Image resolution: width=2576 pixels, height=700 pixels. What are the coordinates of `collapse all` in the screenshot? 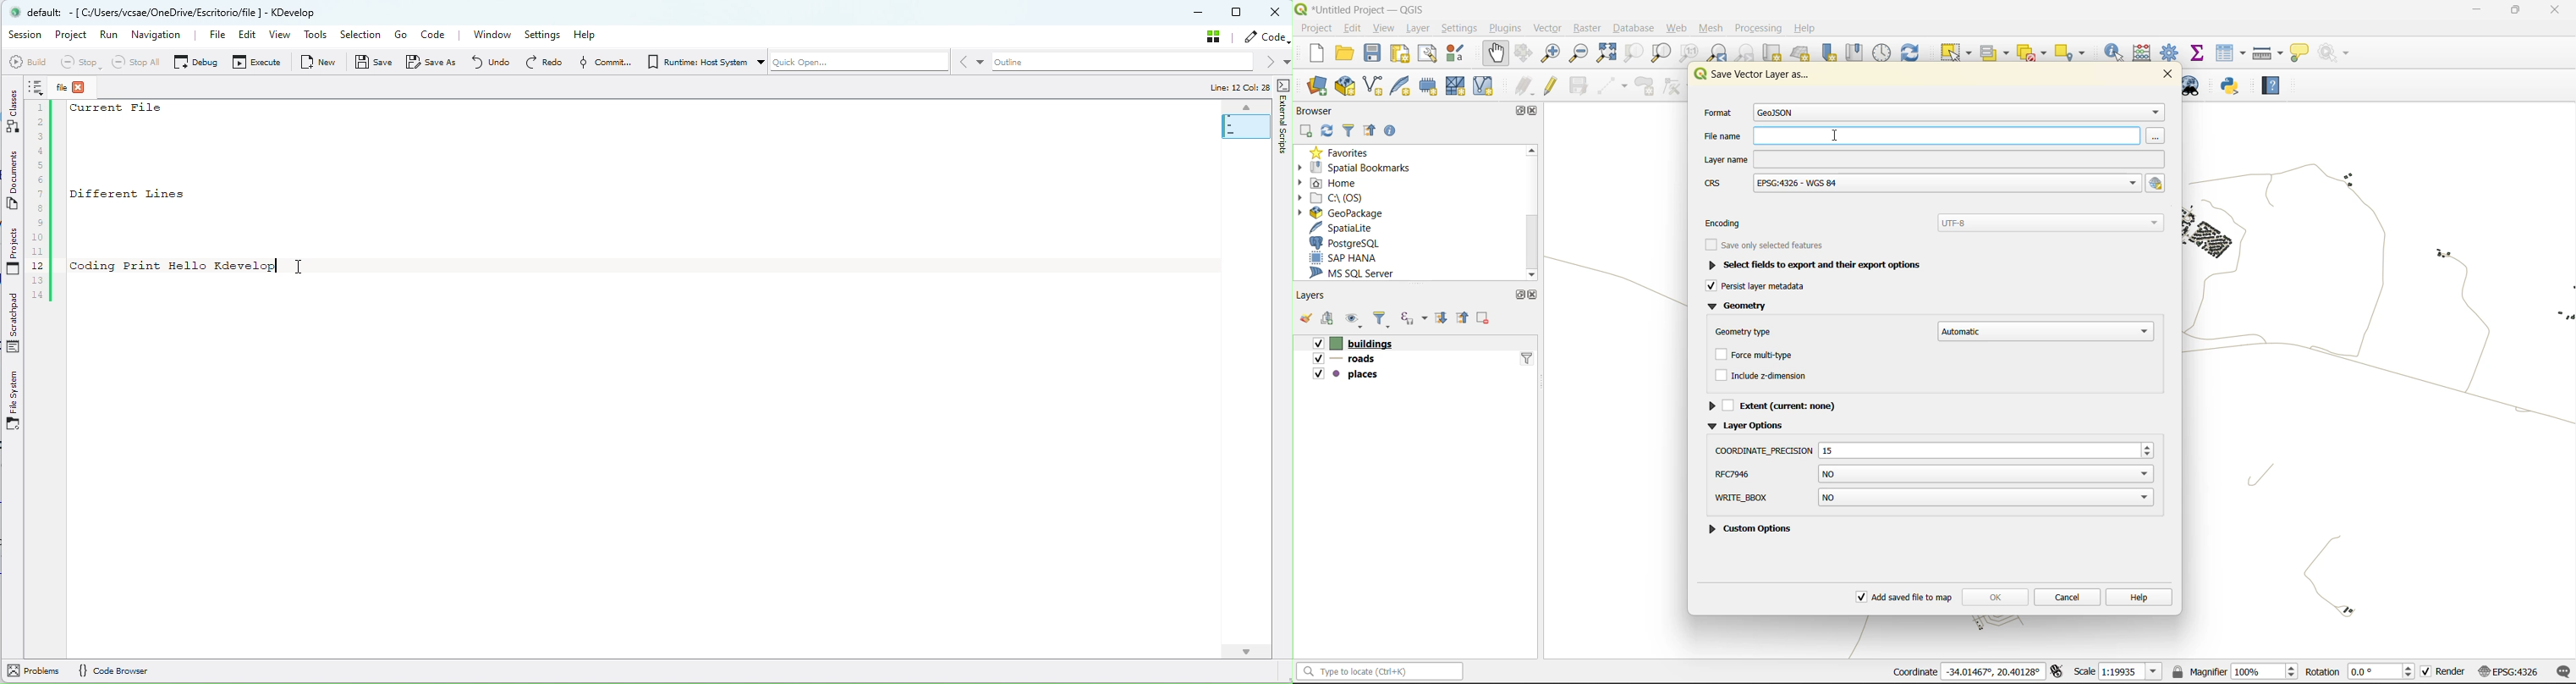 It's located at (1370, 129).